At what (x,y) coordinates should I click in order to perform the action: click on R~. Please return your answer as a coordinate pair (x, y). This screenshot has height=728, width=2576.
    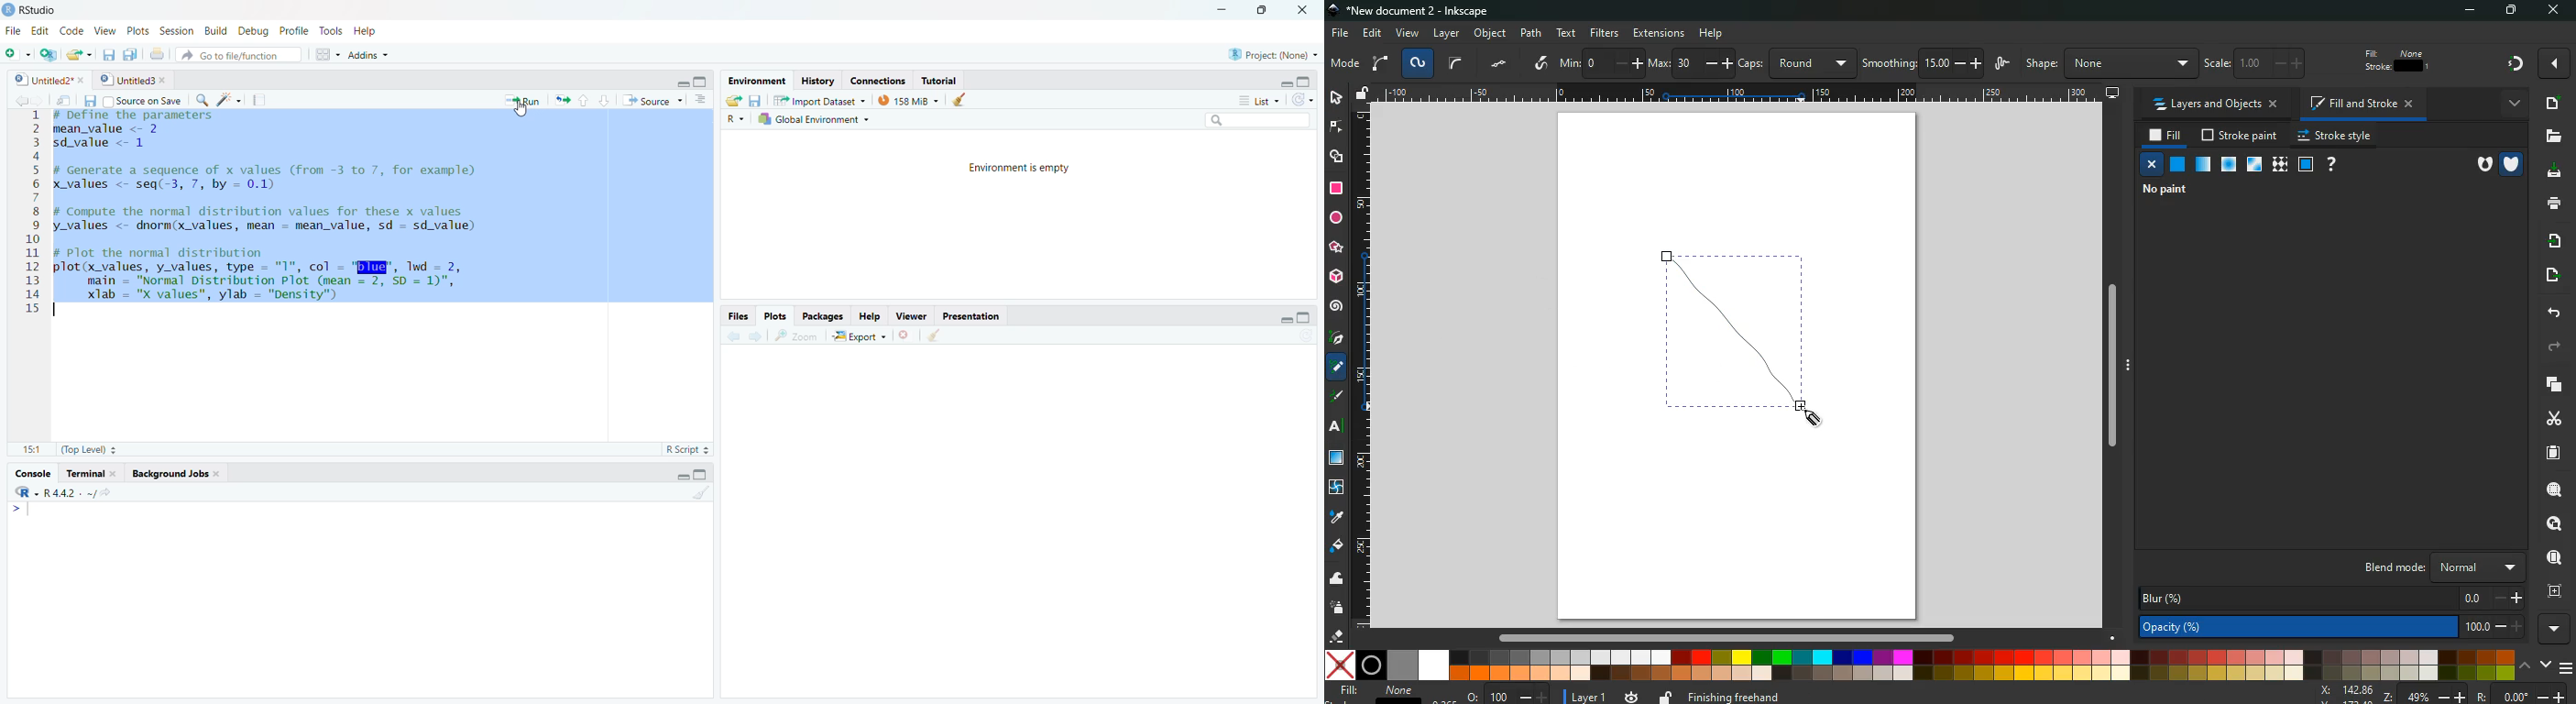
    Looking at the image, I should click on (736, 117).